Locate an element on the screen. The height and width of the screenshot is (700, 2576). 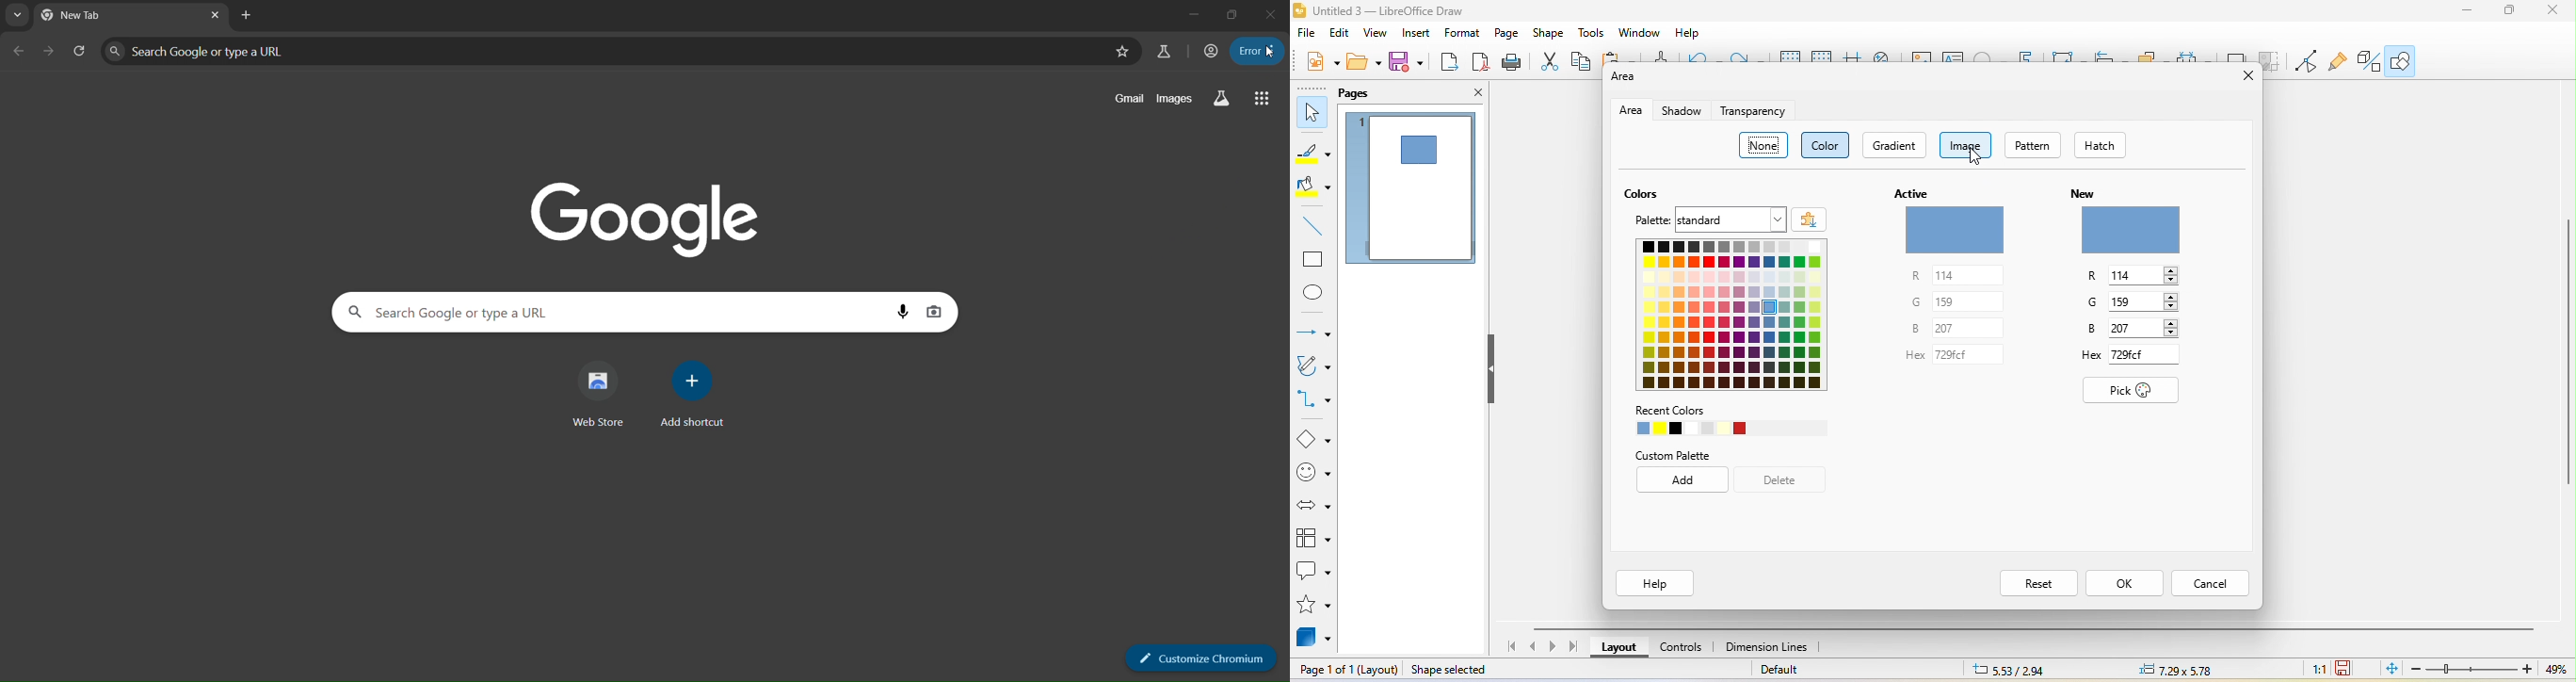
close is located at coordinates (1467, 93).